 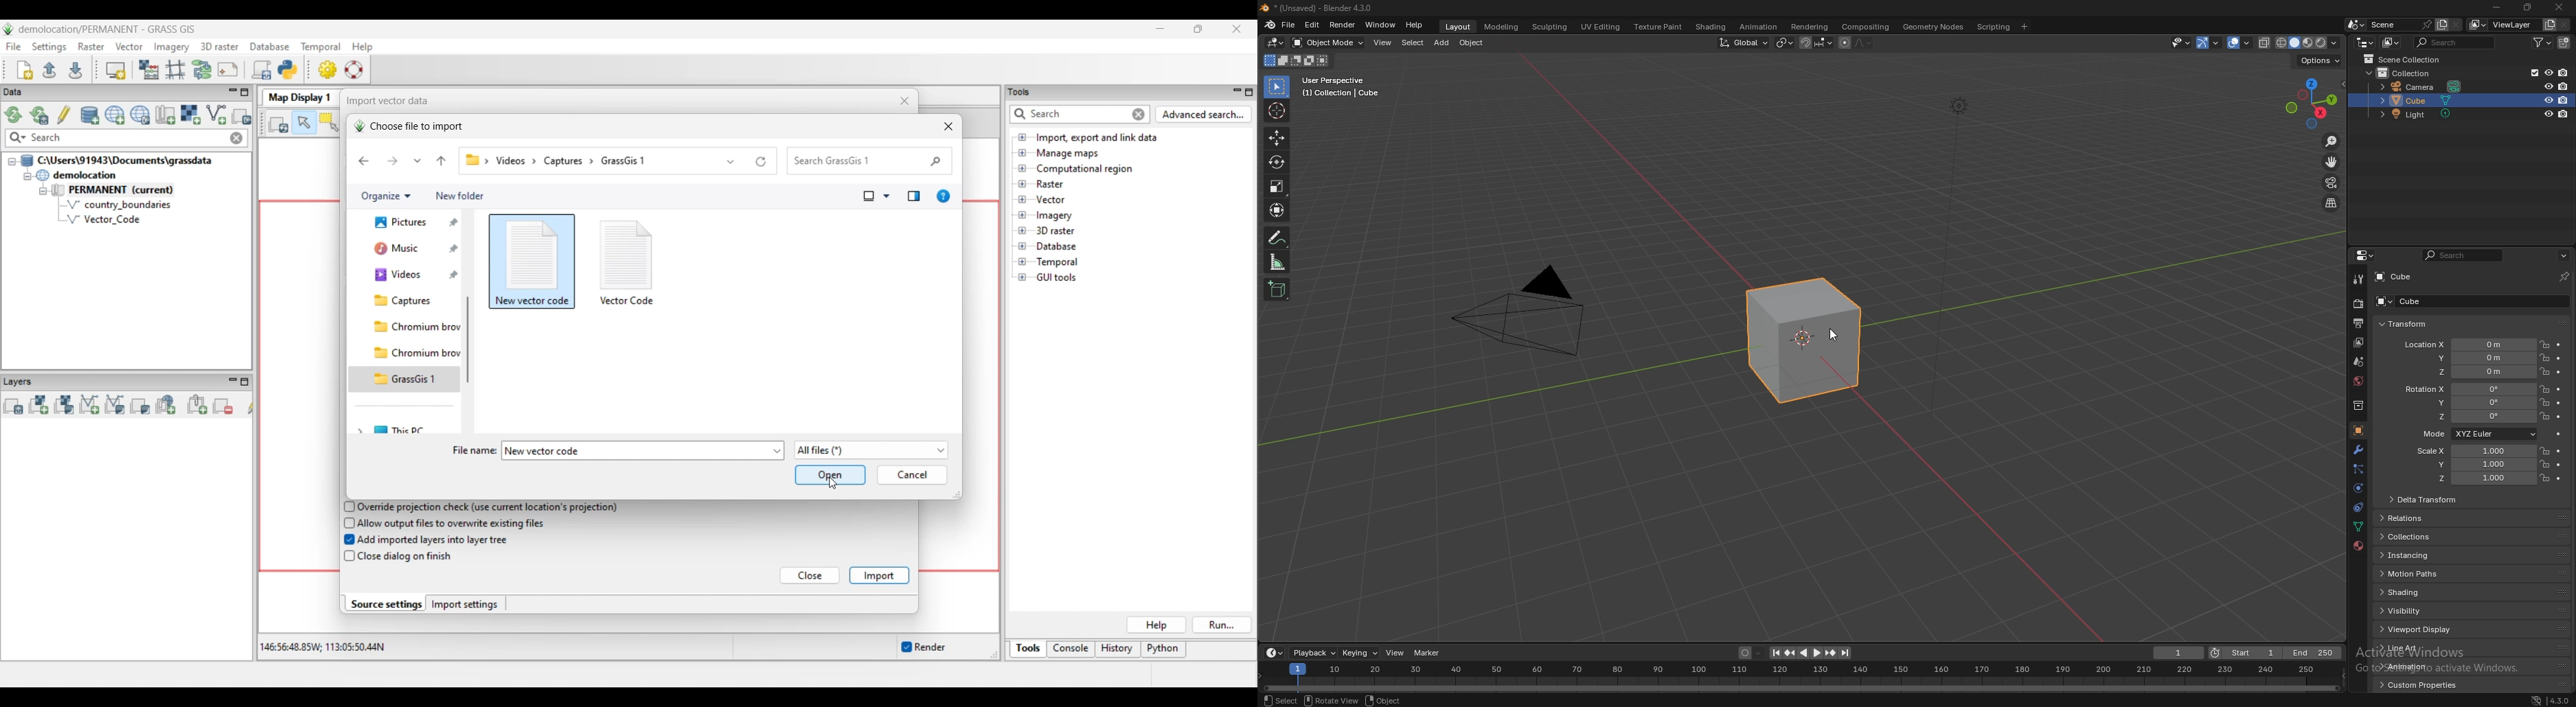 What do you see at coordinates (2417, 629) in the screenshot?
I see `viewport display` at bounding box center [2417, 629].